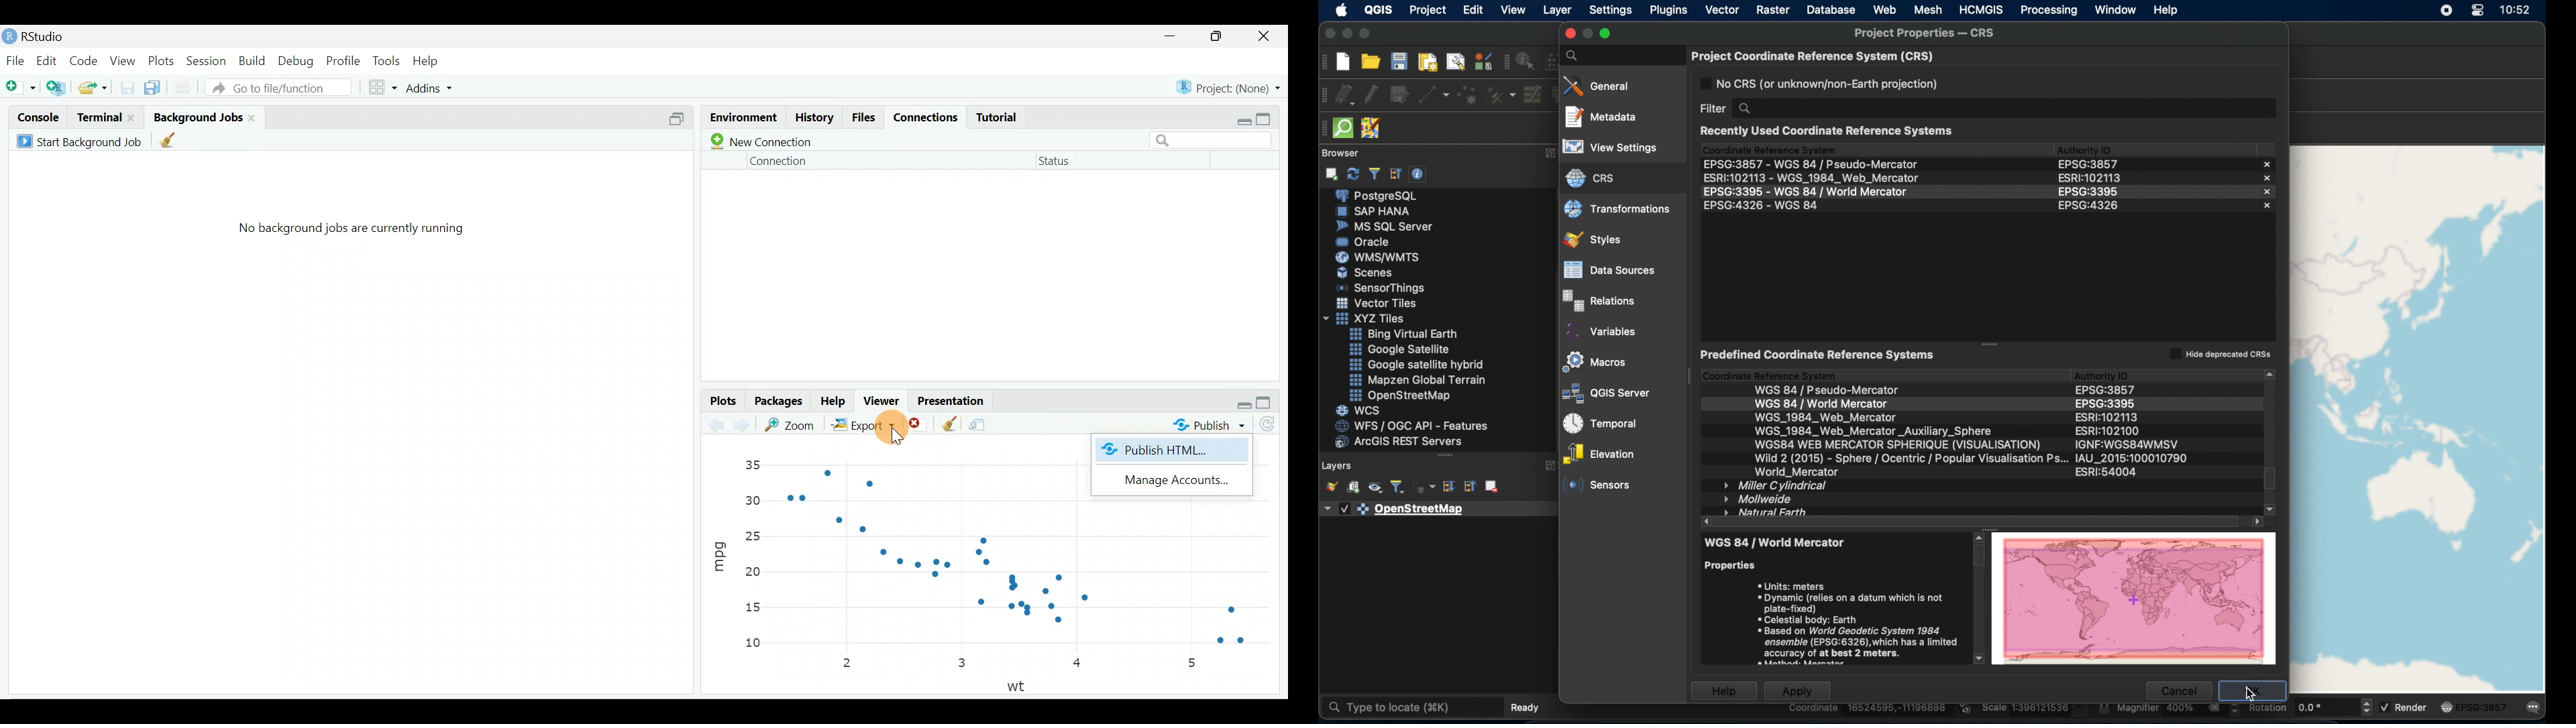 The width and height of the screenshot is (2576, 728). I want to click on refresh, so click(1353, 175).